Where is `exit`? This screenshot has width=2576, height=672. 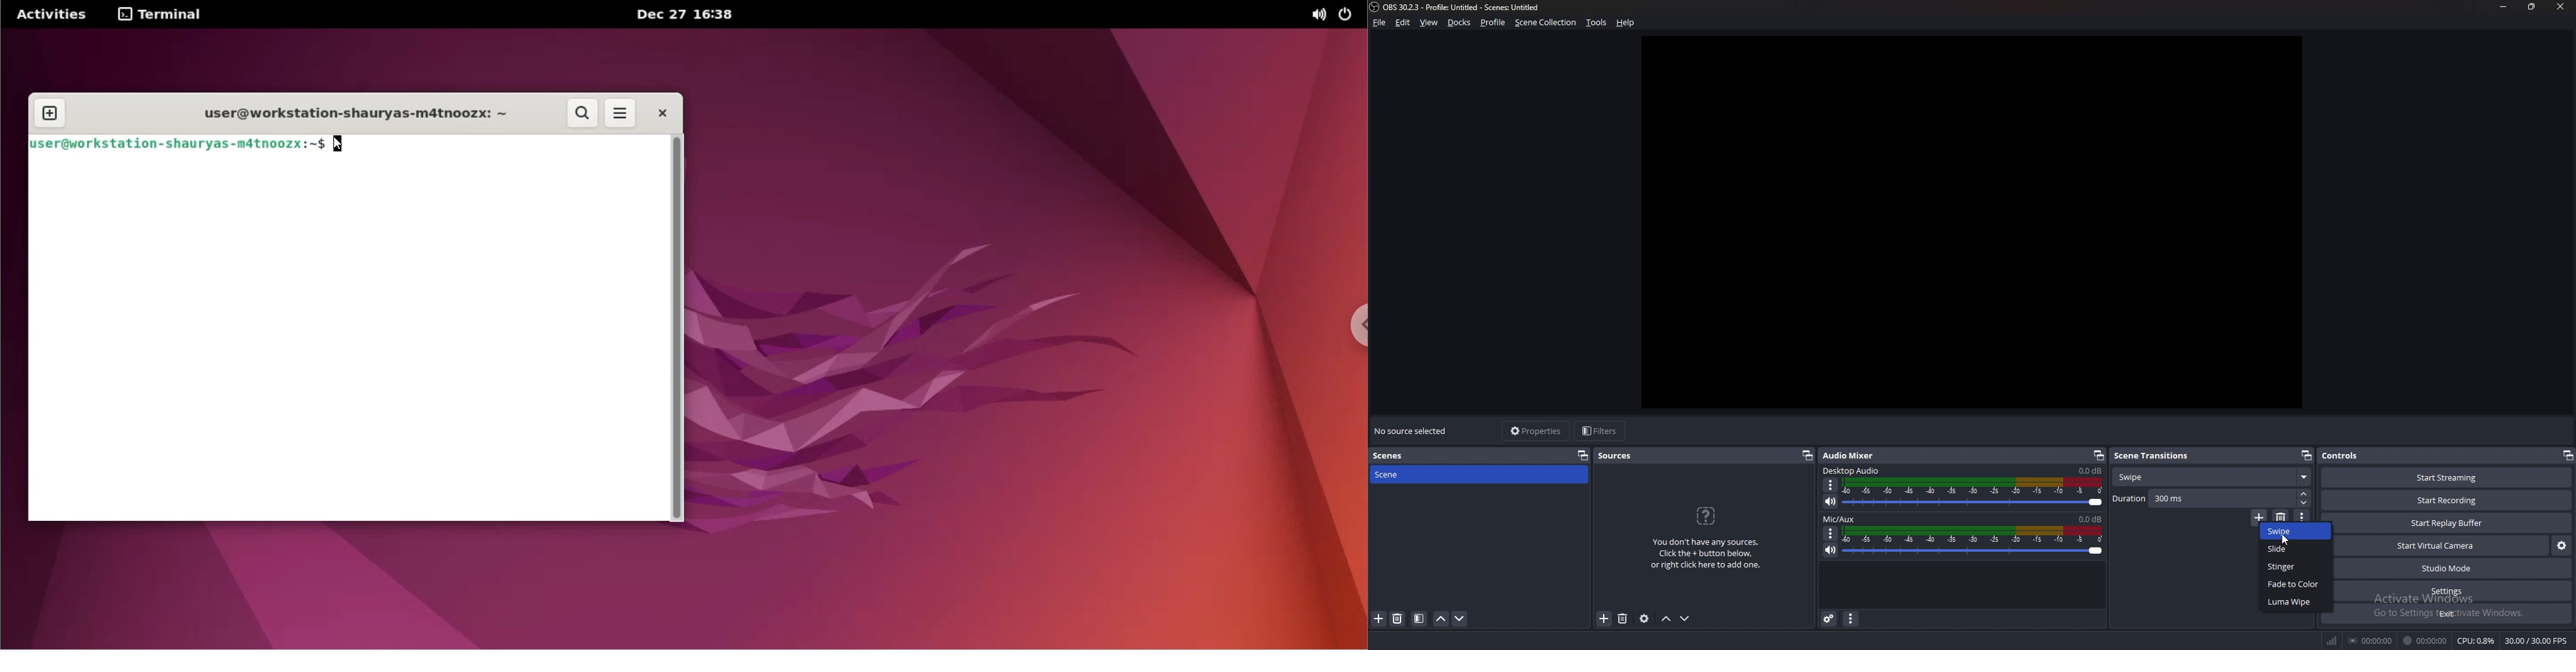
exit is located at coordinates (2453, 613).